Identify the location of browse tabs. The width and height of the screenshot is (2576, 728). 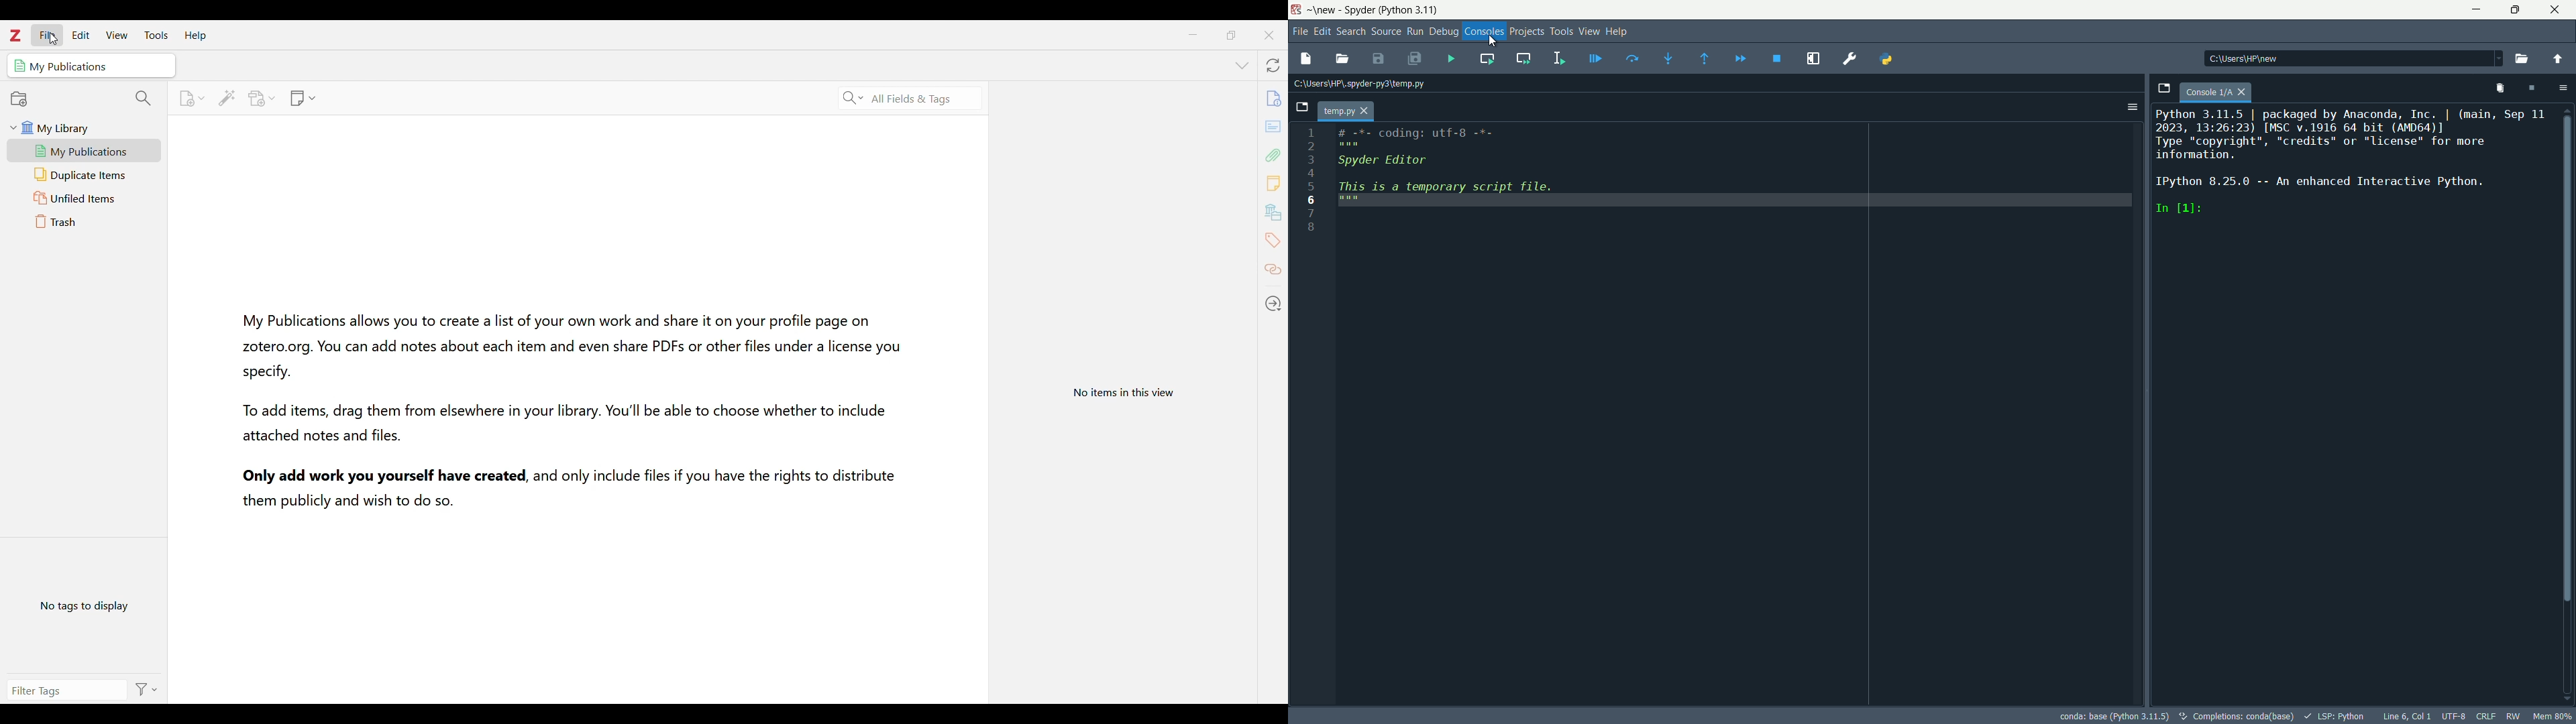
(1301, 107).